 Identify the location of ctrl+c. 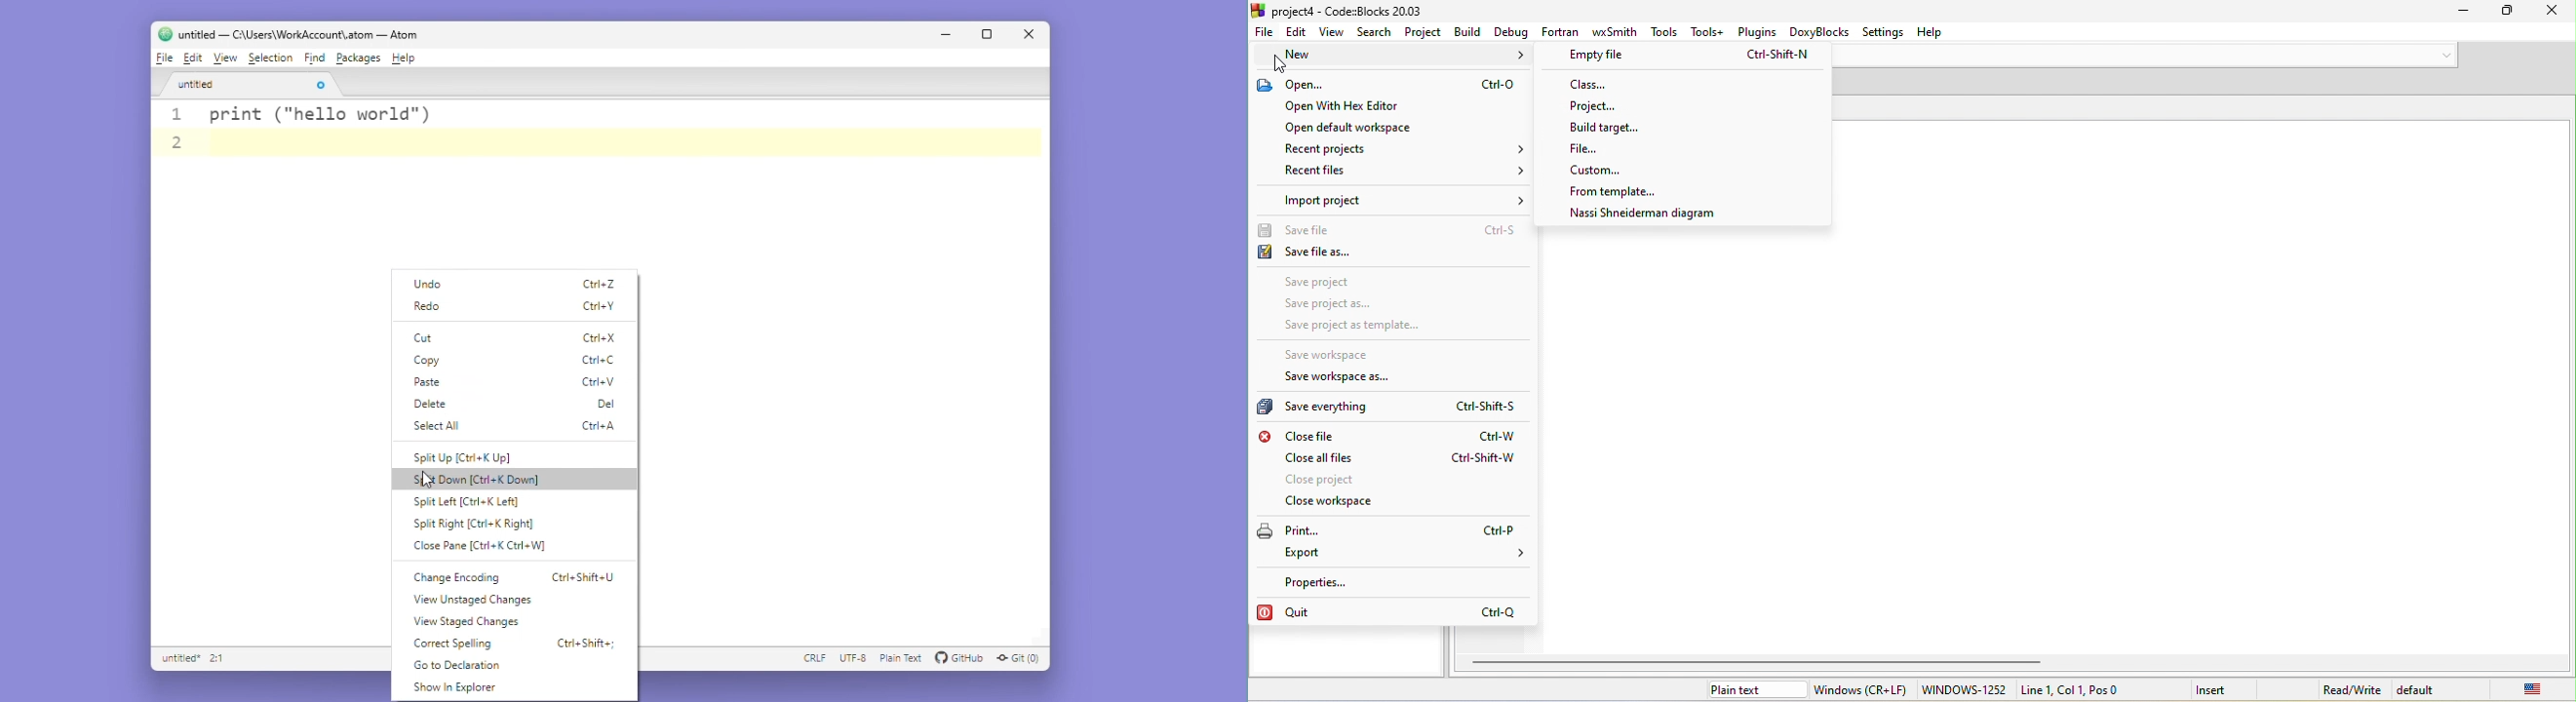
(603, 360).